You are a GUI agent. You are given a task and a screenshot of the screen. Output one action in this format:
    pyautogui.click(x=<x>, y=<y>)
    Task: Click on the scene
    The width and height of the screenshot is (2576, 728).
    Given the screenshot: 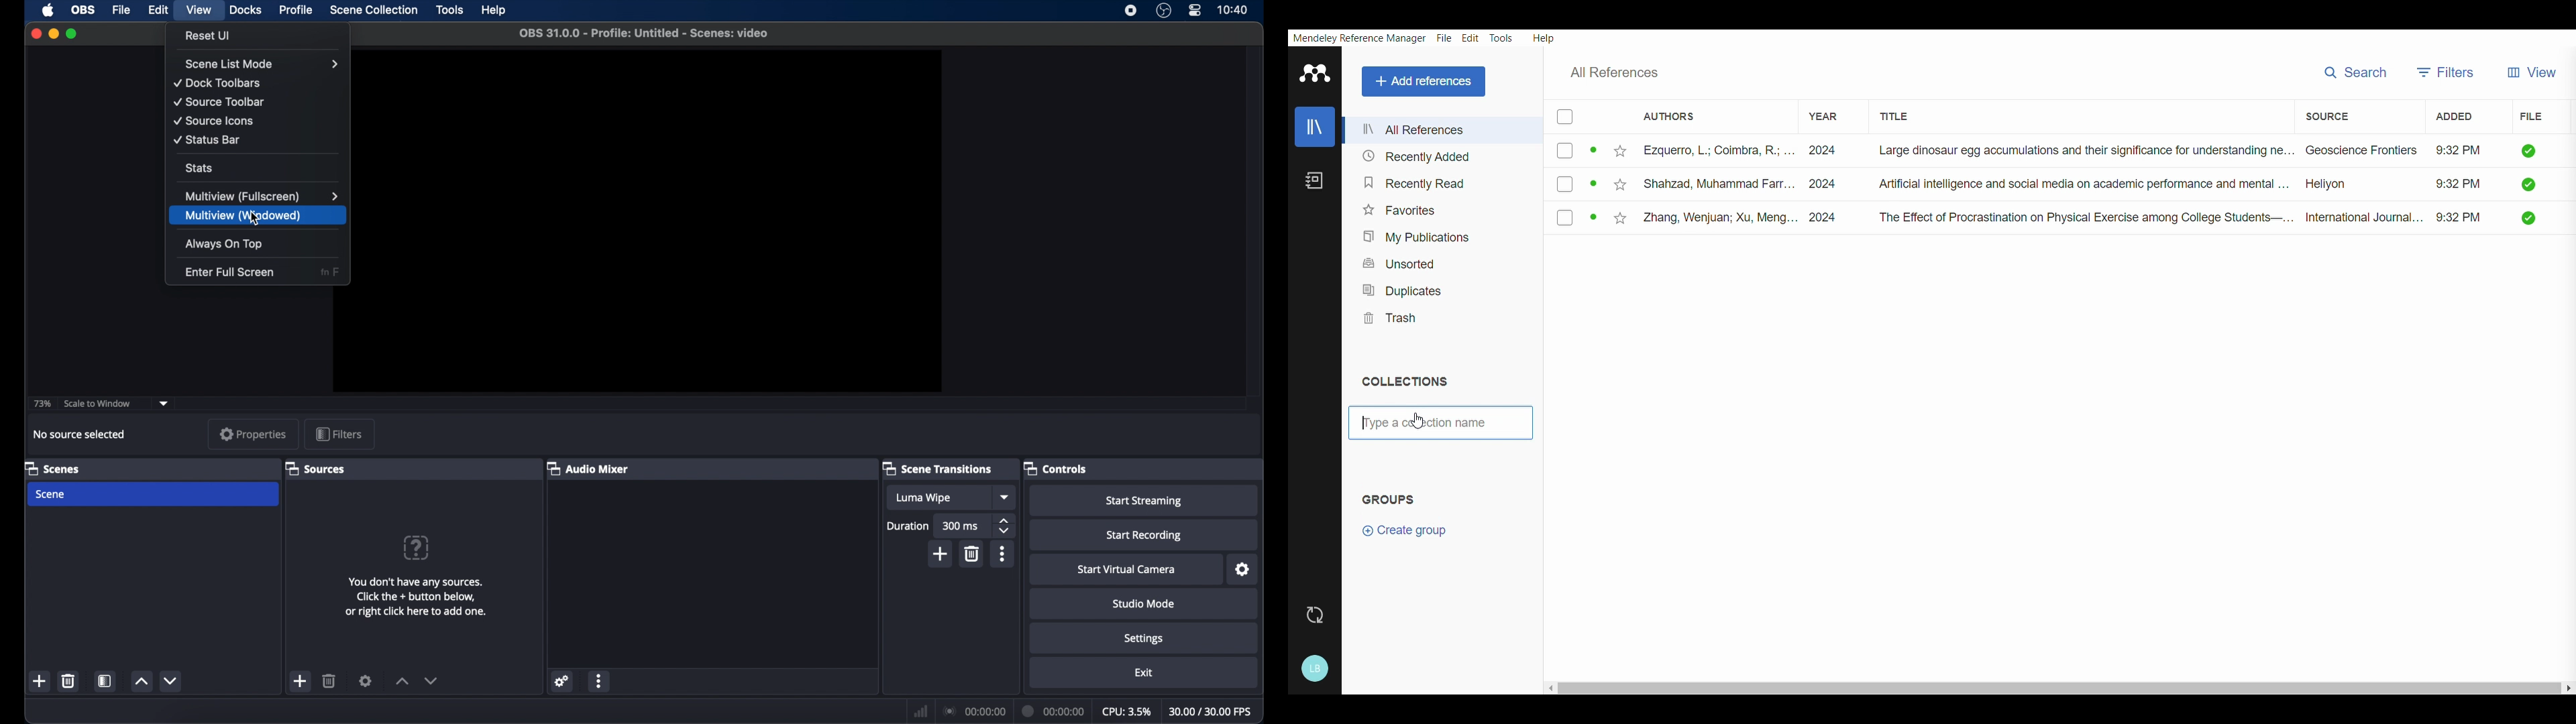 What is the action you would take?
    pyautogui.click(x=153, y=495)
    